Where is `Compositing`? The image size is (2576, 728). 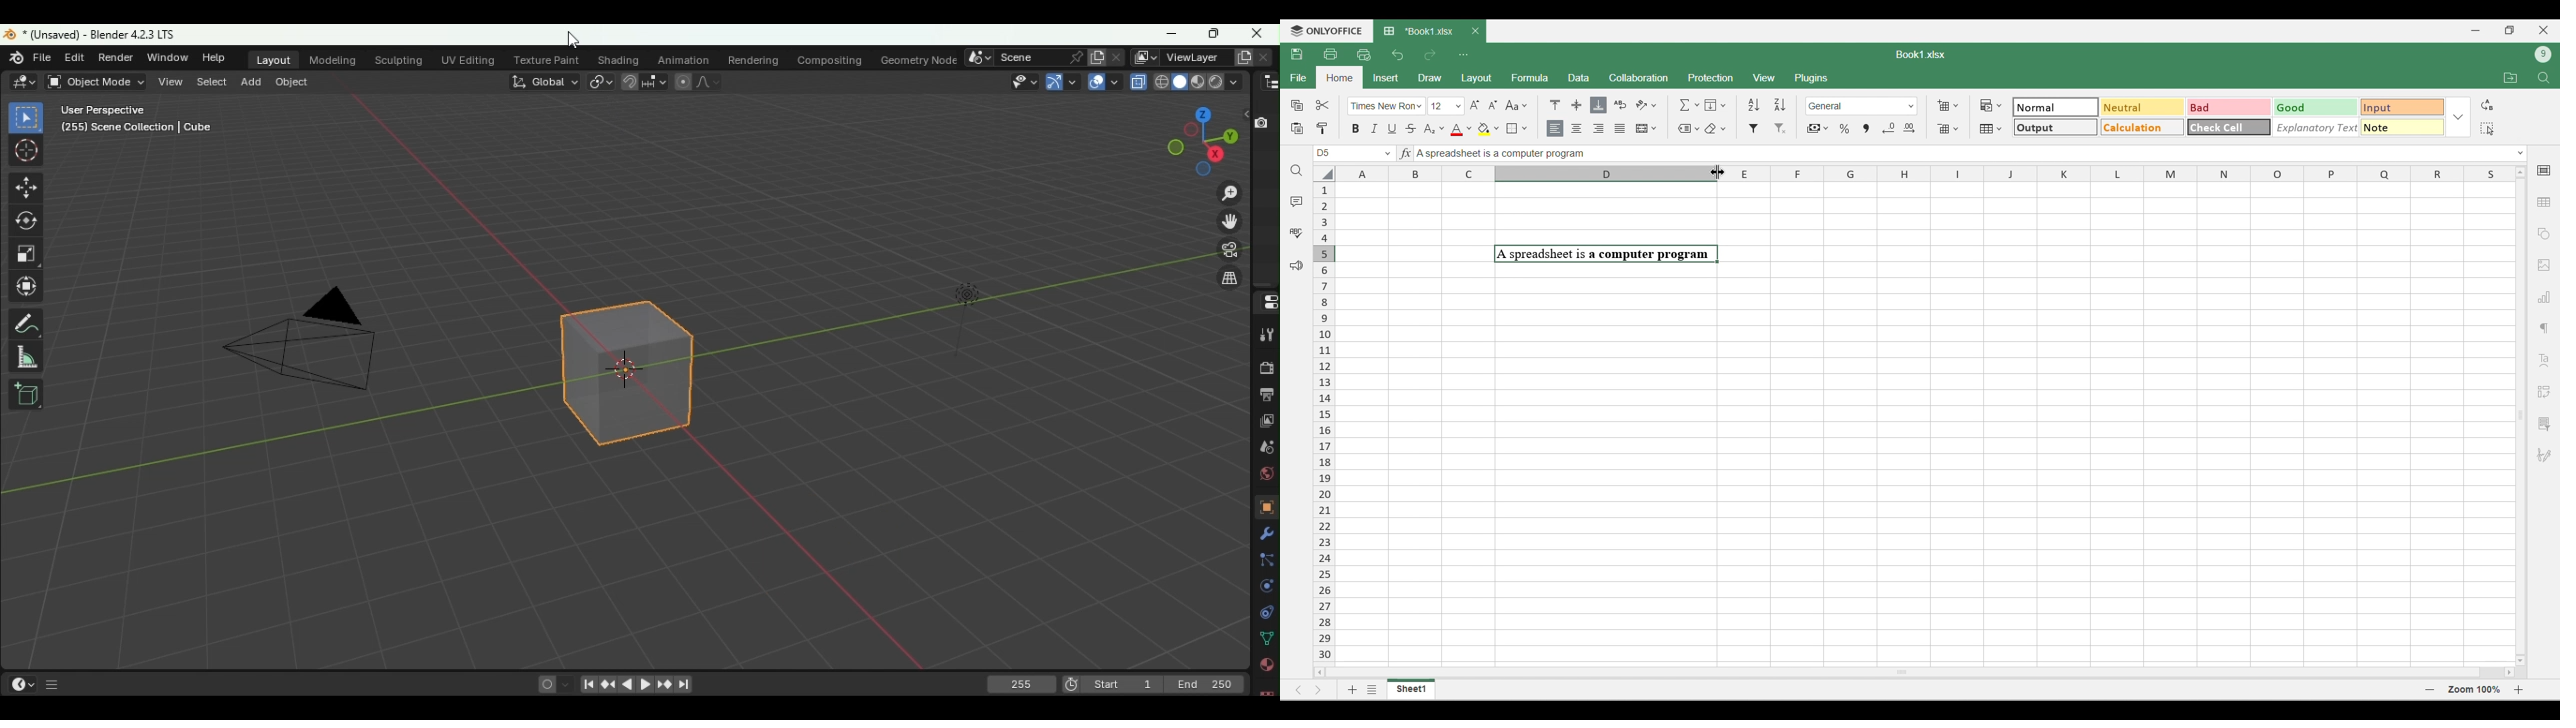
Compositing is located at coordinates (829, 59).